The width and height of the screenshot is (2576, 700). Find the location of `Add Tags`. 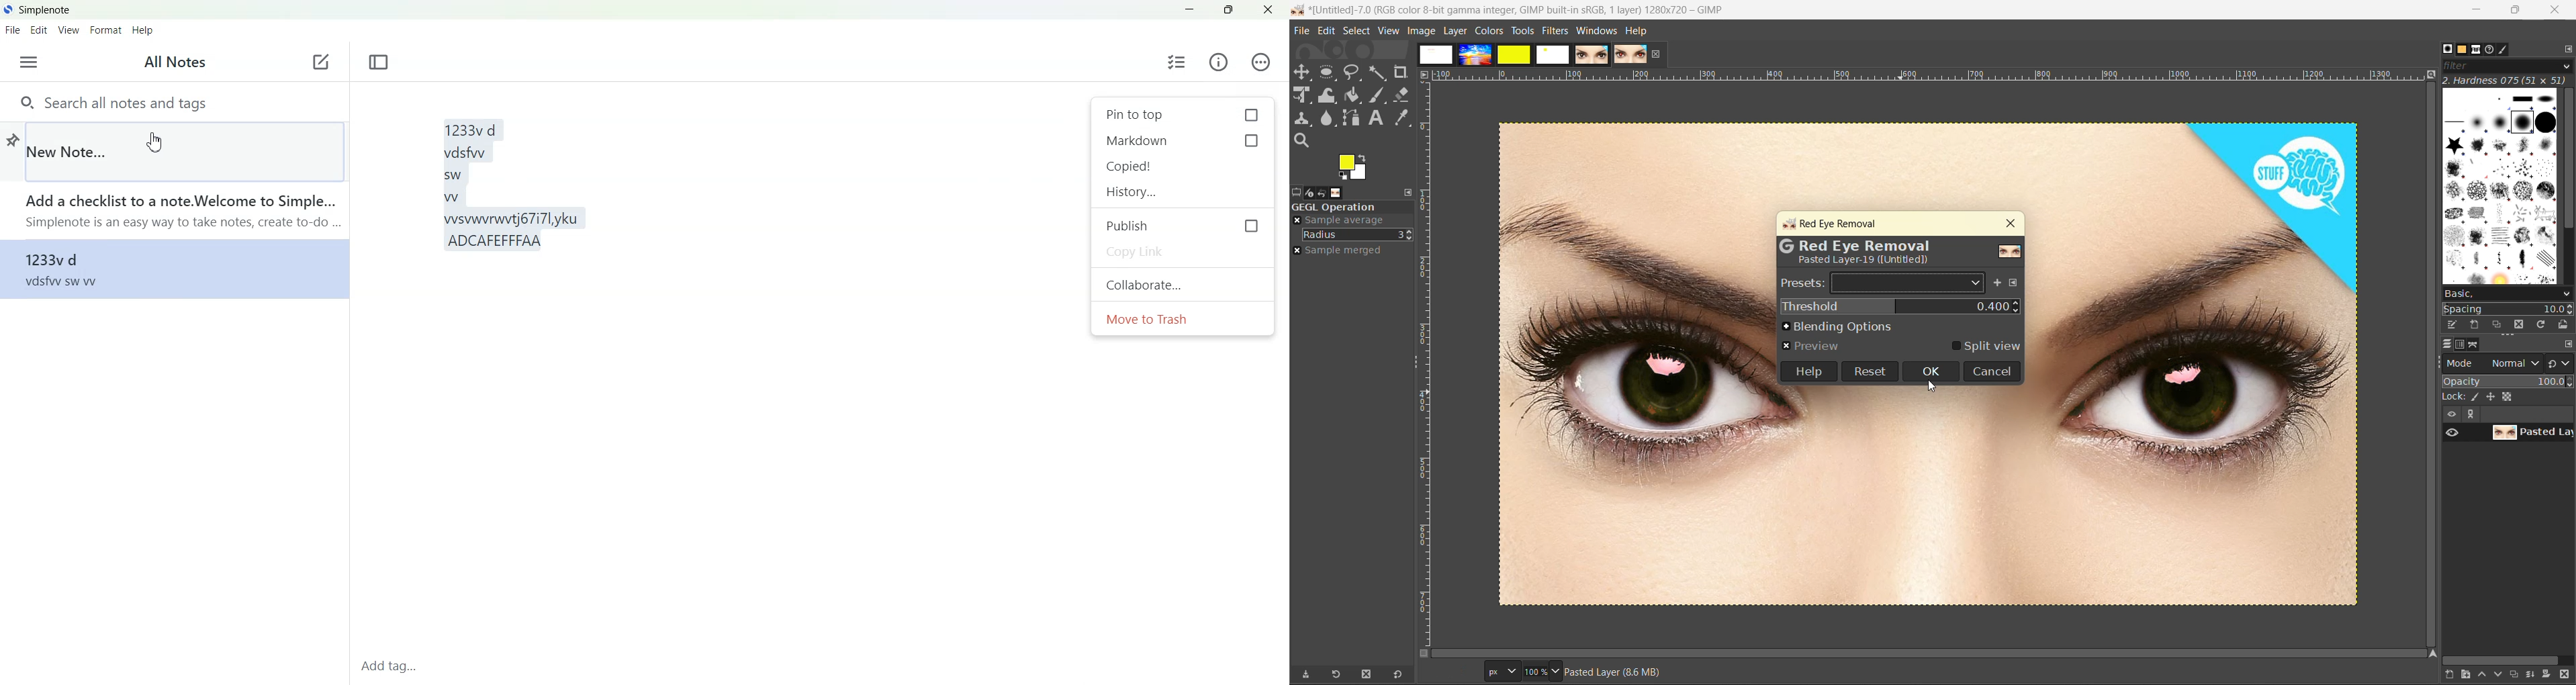

Add Tags is located at coordinates (394, 667).